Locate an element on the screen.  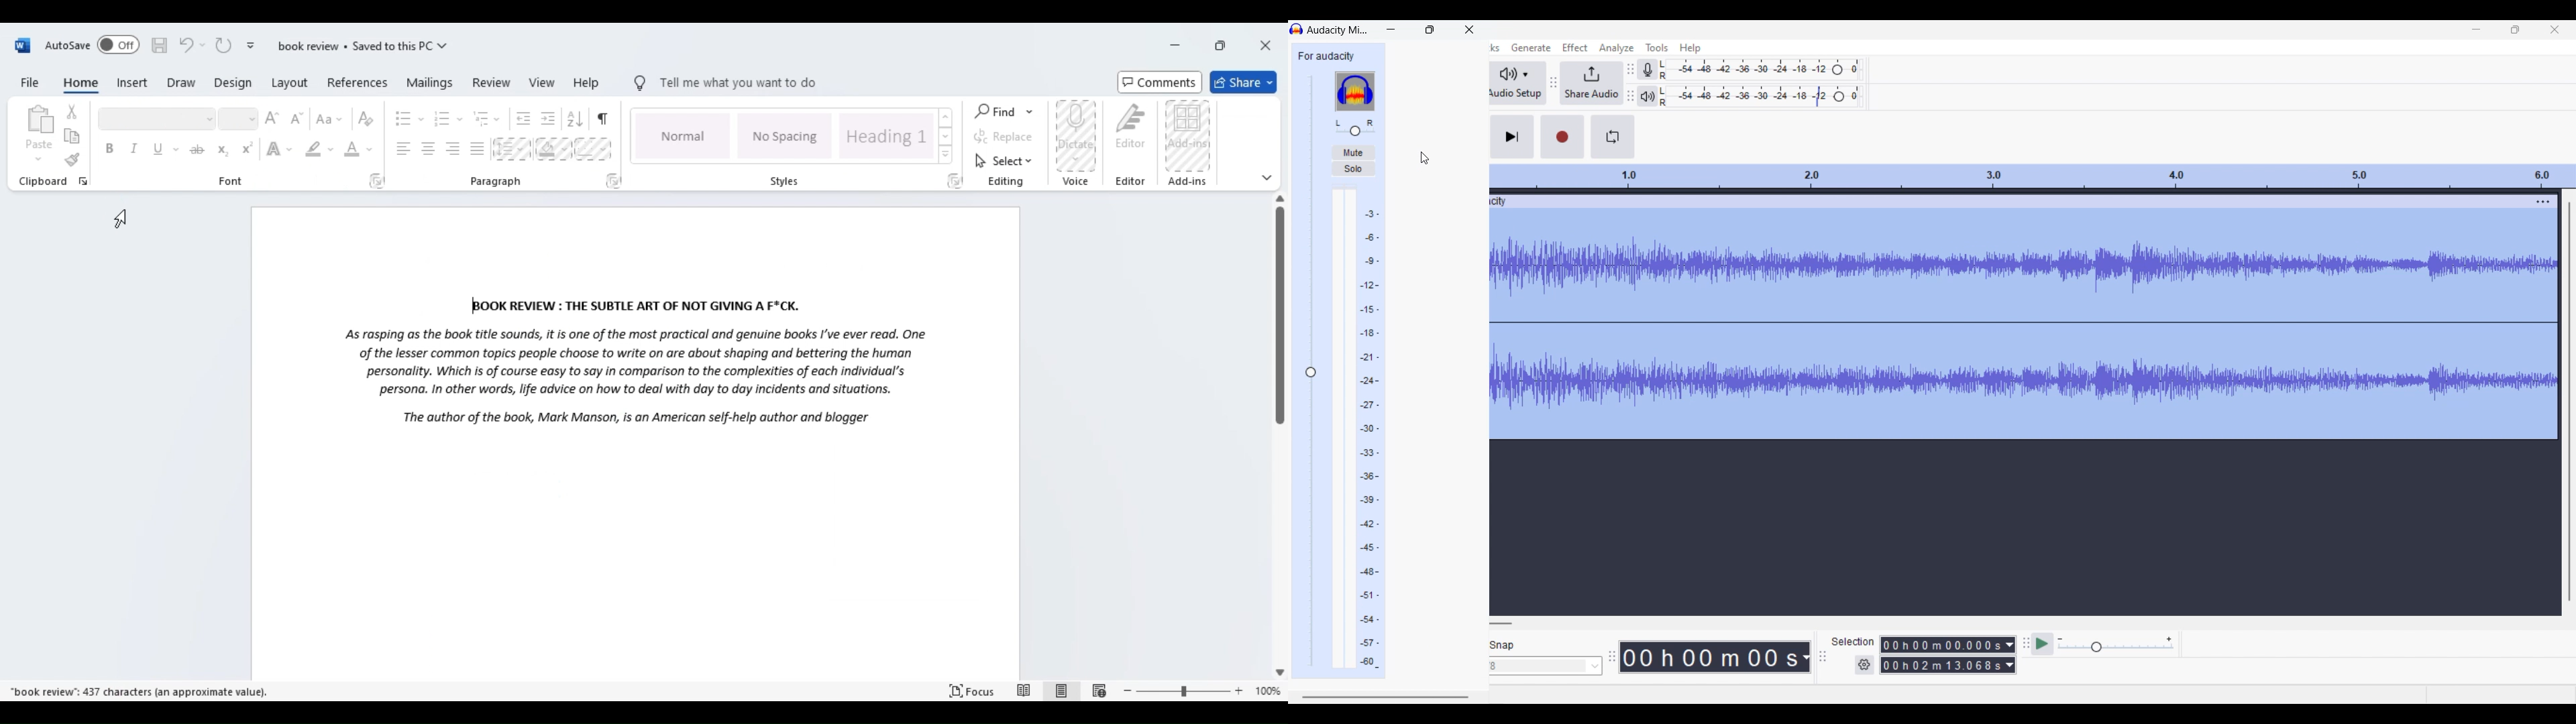
undor is located at coordinates (187, 46).